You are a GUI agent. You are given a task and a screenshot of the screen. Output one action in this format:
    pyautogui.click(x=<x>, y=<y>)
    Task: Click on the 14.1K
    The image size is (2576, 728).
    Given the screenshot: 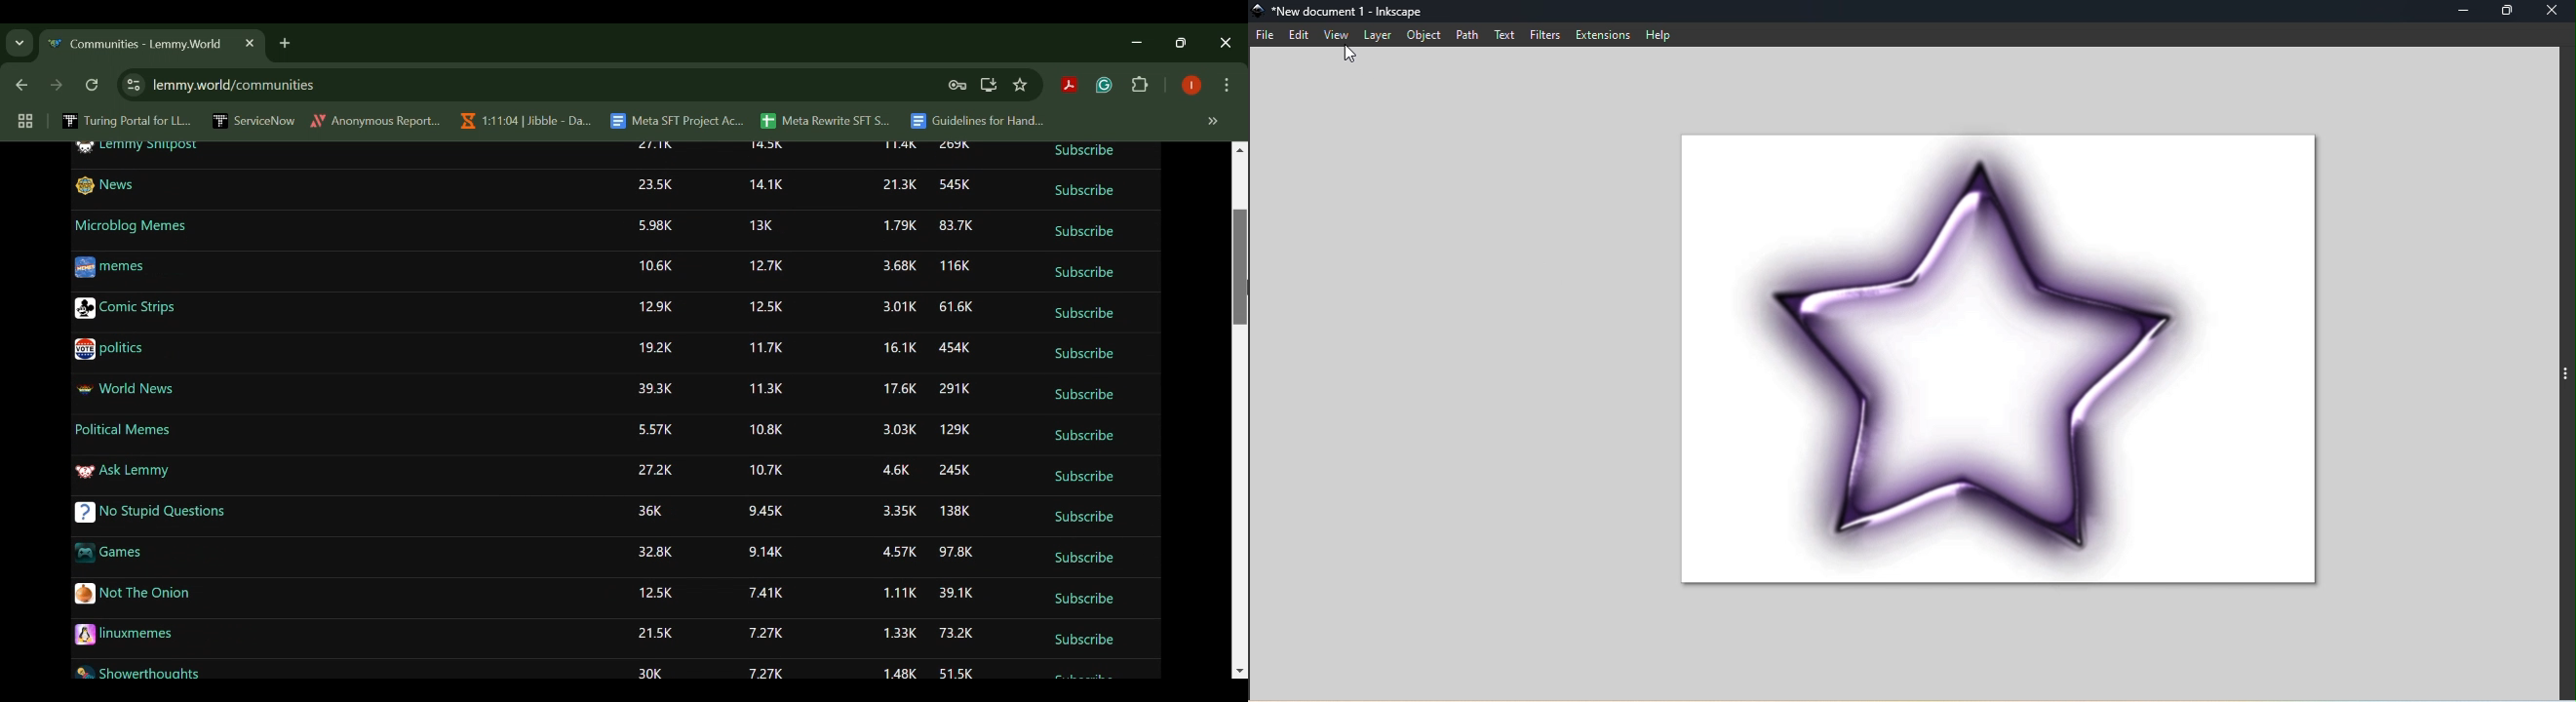 What is the action you would take?
    pyautogui.click(x=767, y=186)
    